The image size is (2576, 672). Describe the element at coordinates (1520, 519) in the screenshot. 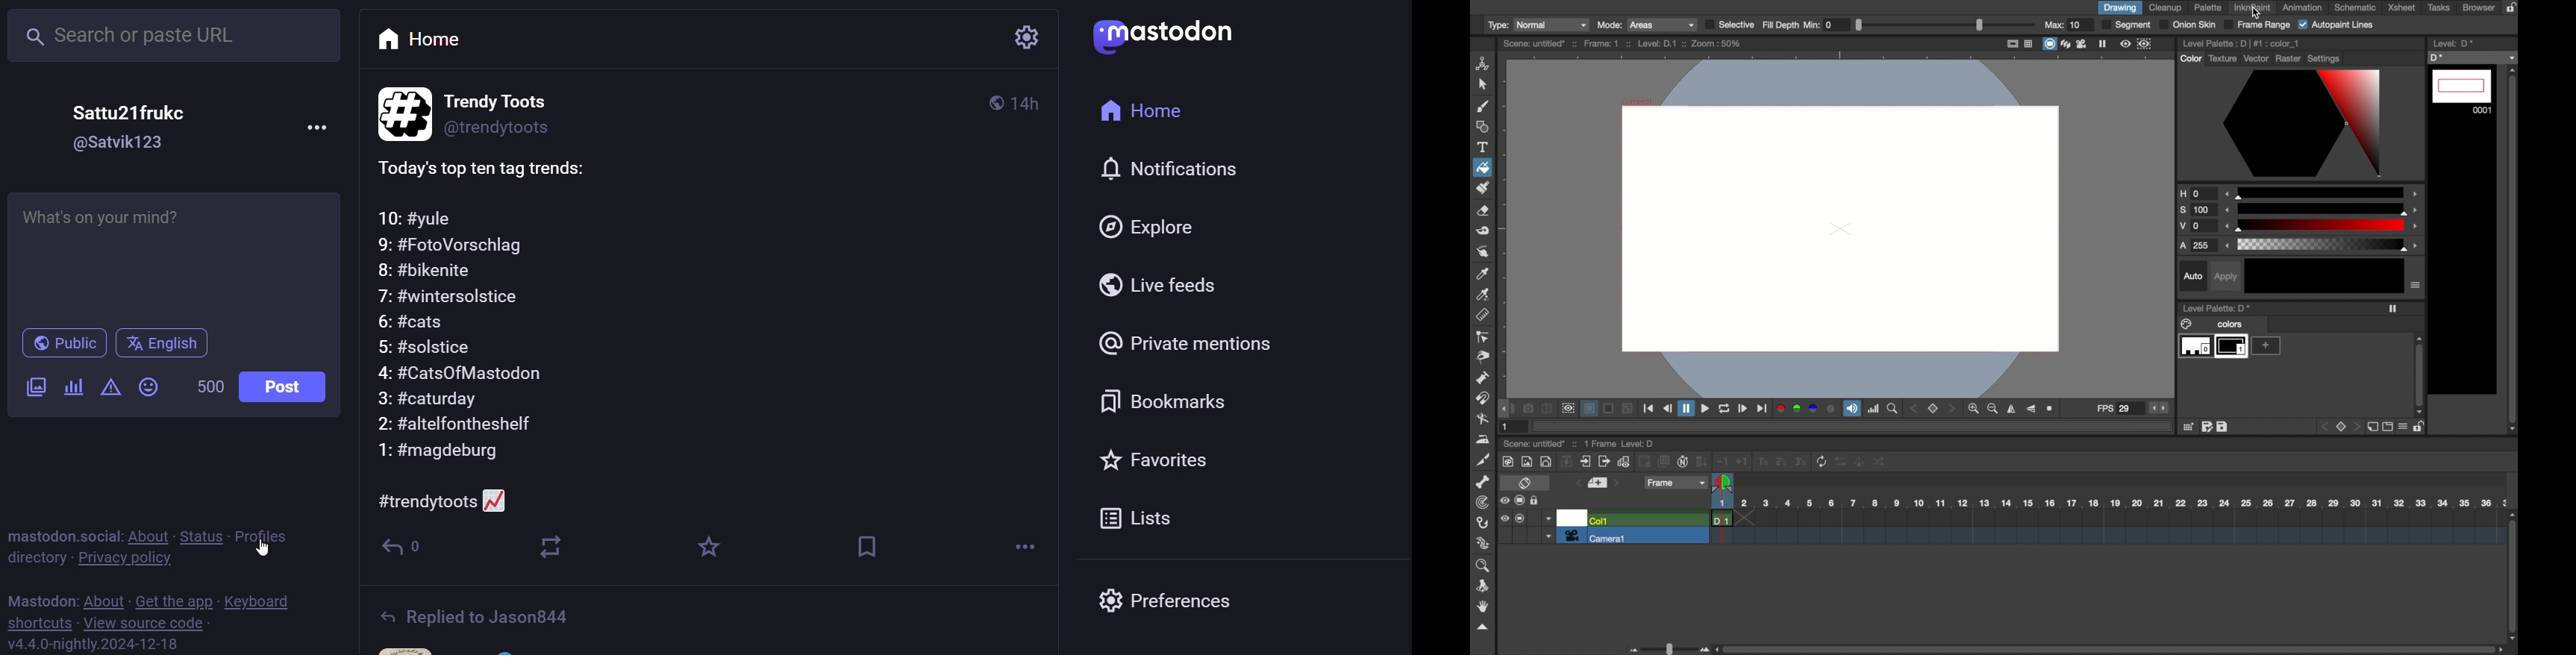

I see `screen` at that location.